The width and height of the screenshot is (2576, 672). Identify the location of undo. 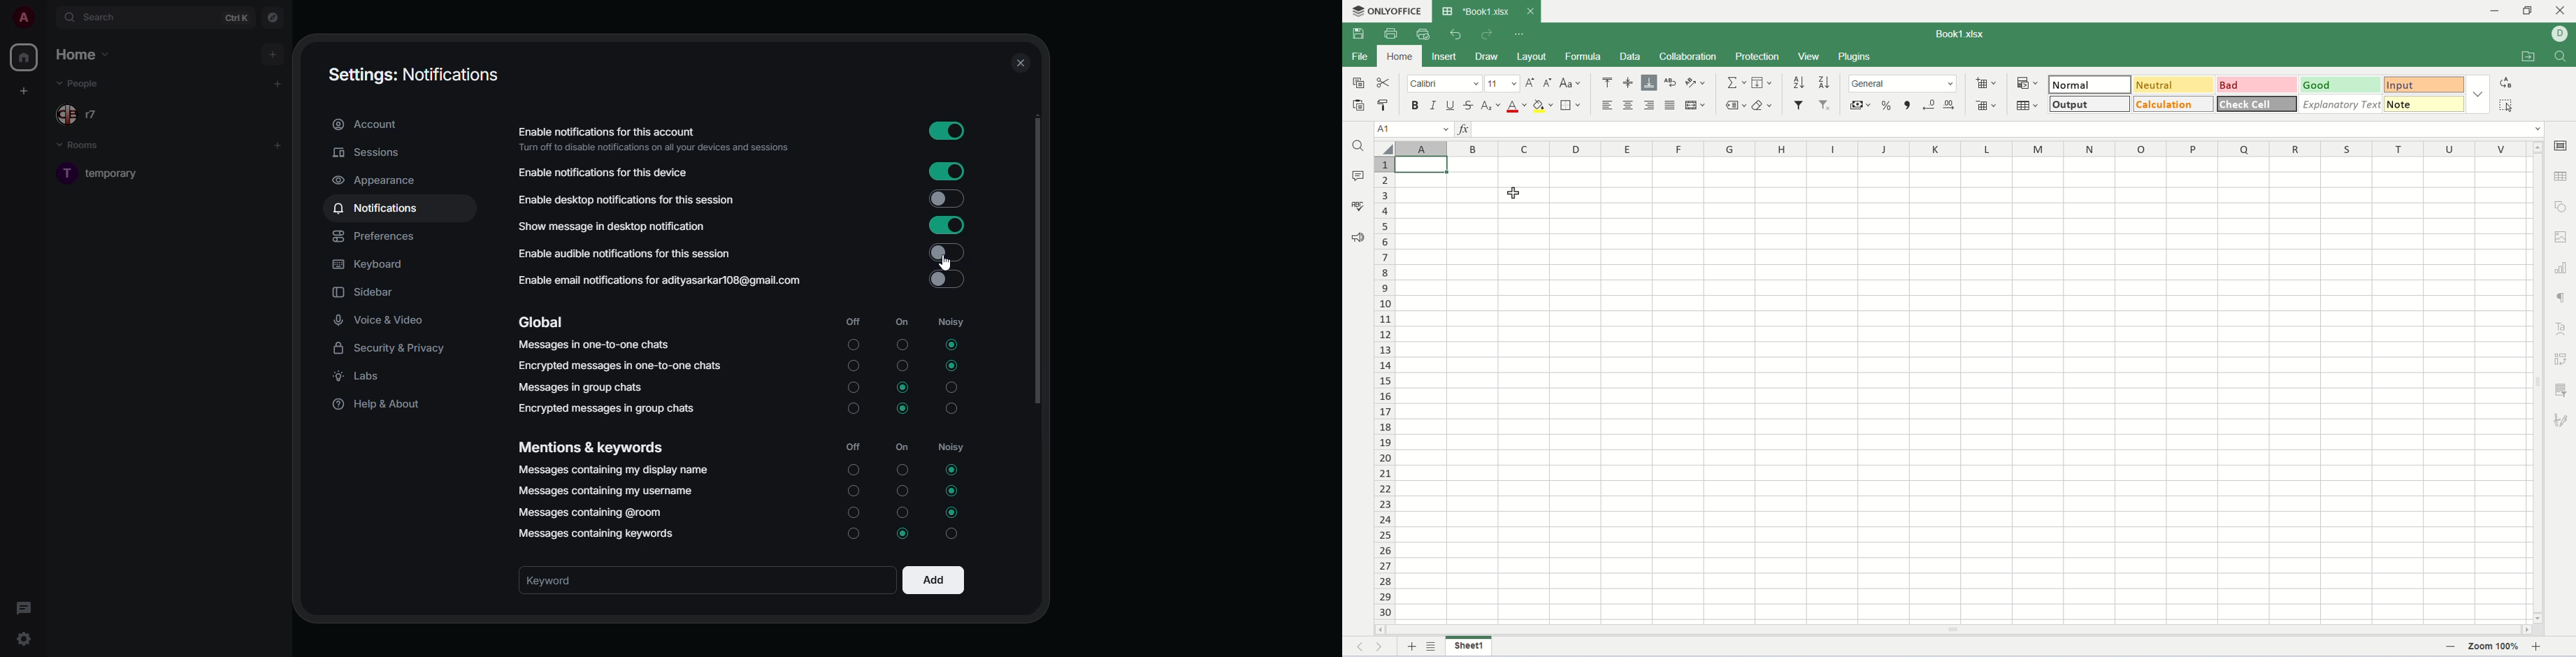
(1457, 34).